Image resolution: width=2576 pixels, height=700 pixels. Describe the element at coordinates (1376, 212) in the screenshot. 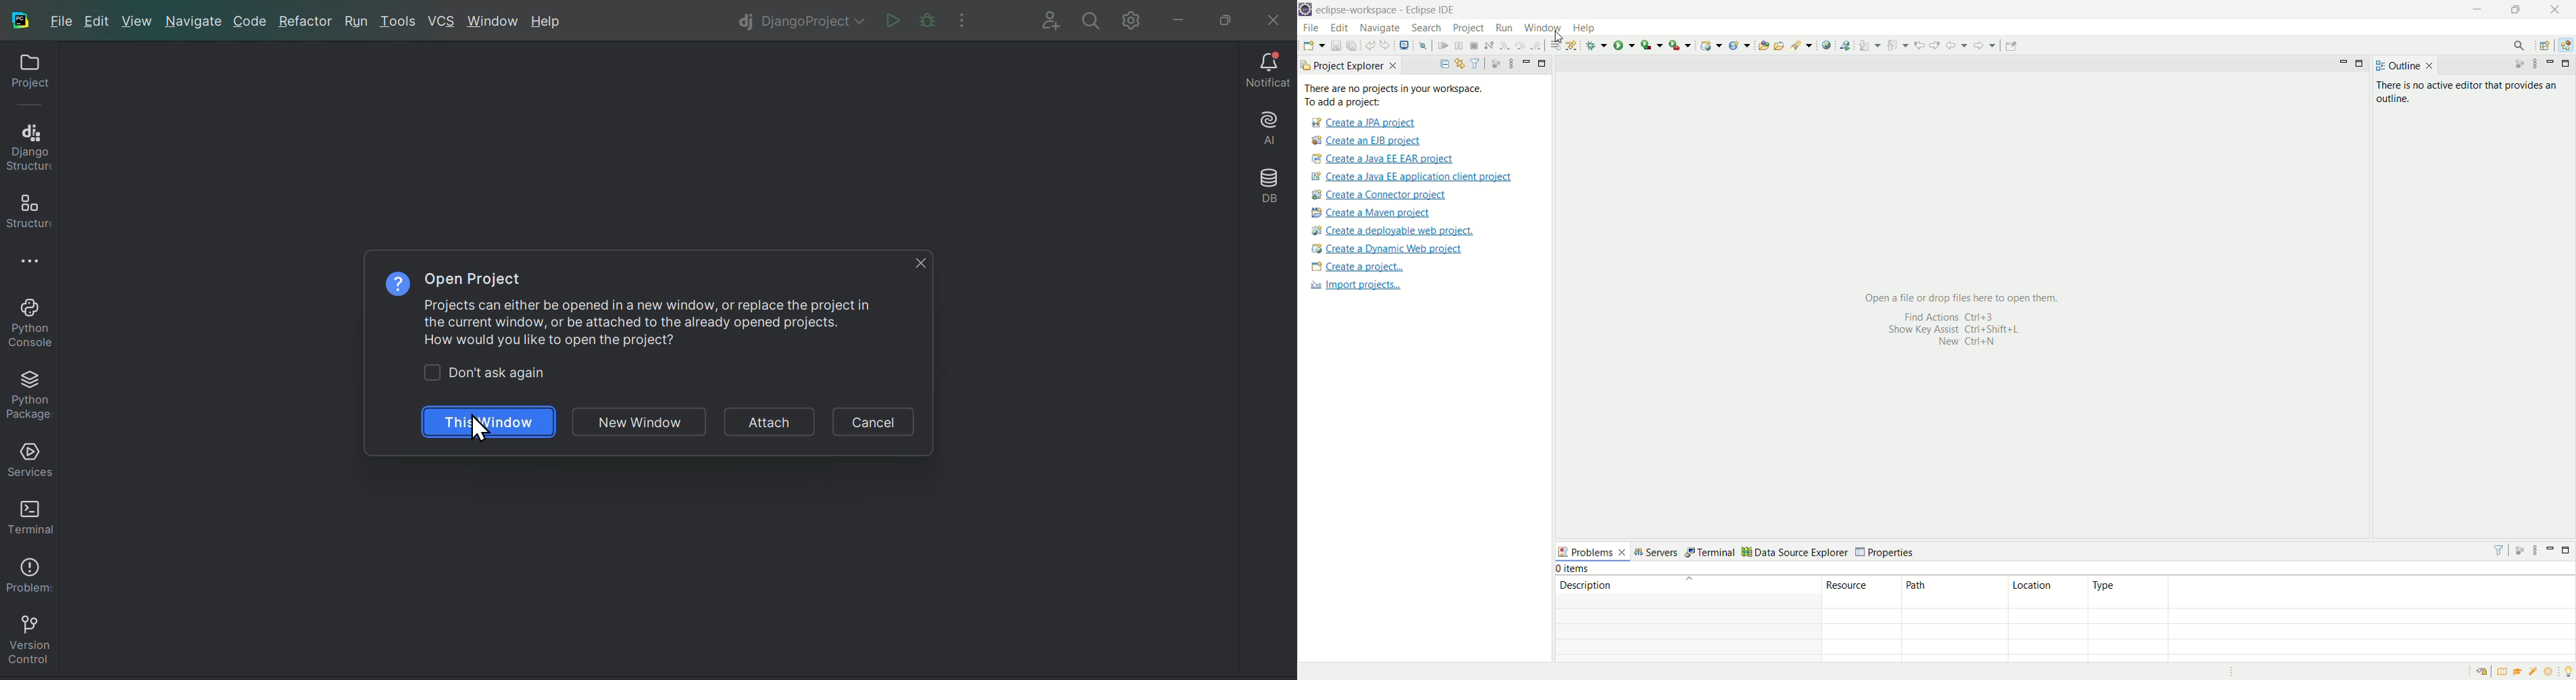

I see `create a maven project` at that location.